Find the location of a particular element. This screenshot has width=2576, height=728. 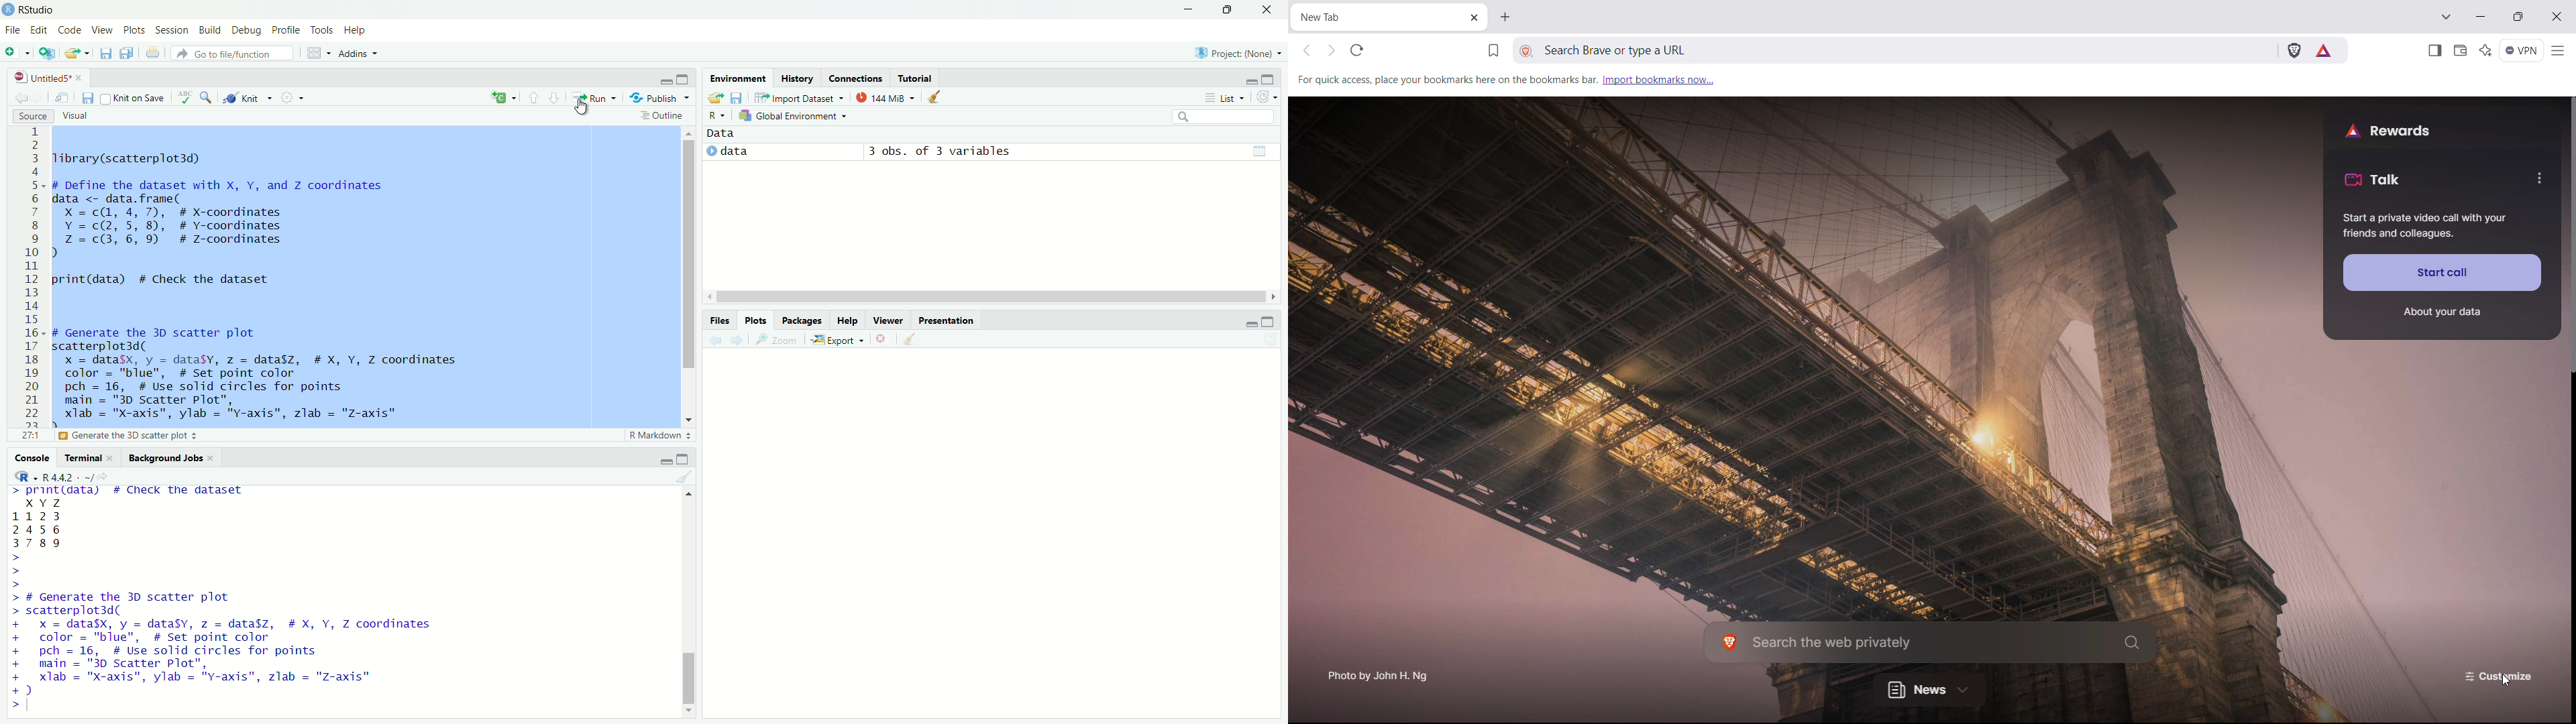

move left is located at coordinates (710, 296).